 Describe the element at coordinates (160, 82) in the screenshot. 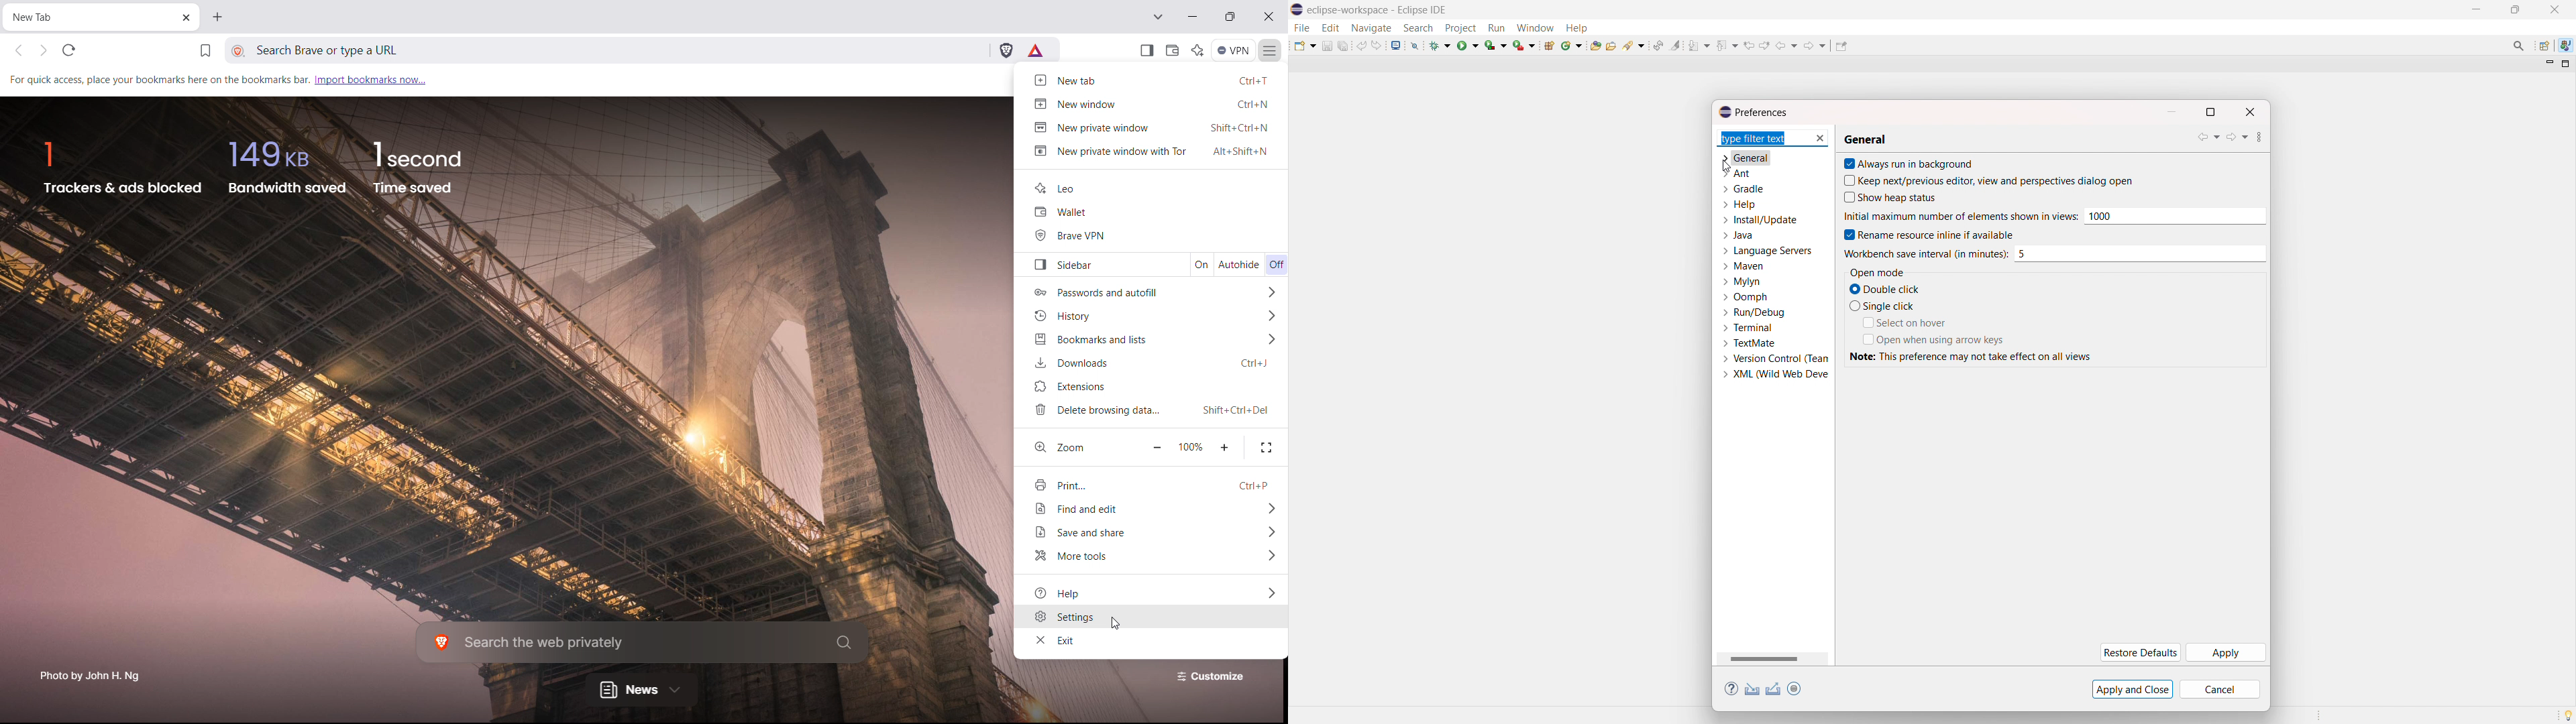

I see `For quick access, place your bookmarks here on the bookmarks bar` at that location.